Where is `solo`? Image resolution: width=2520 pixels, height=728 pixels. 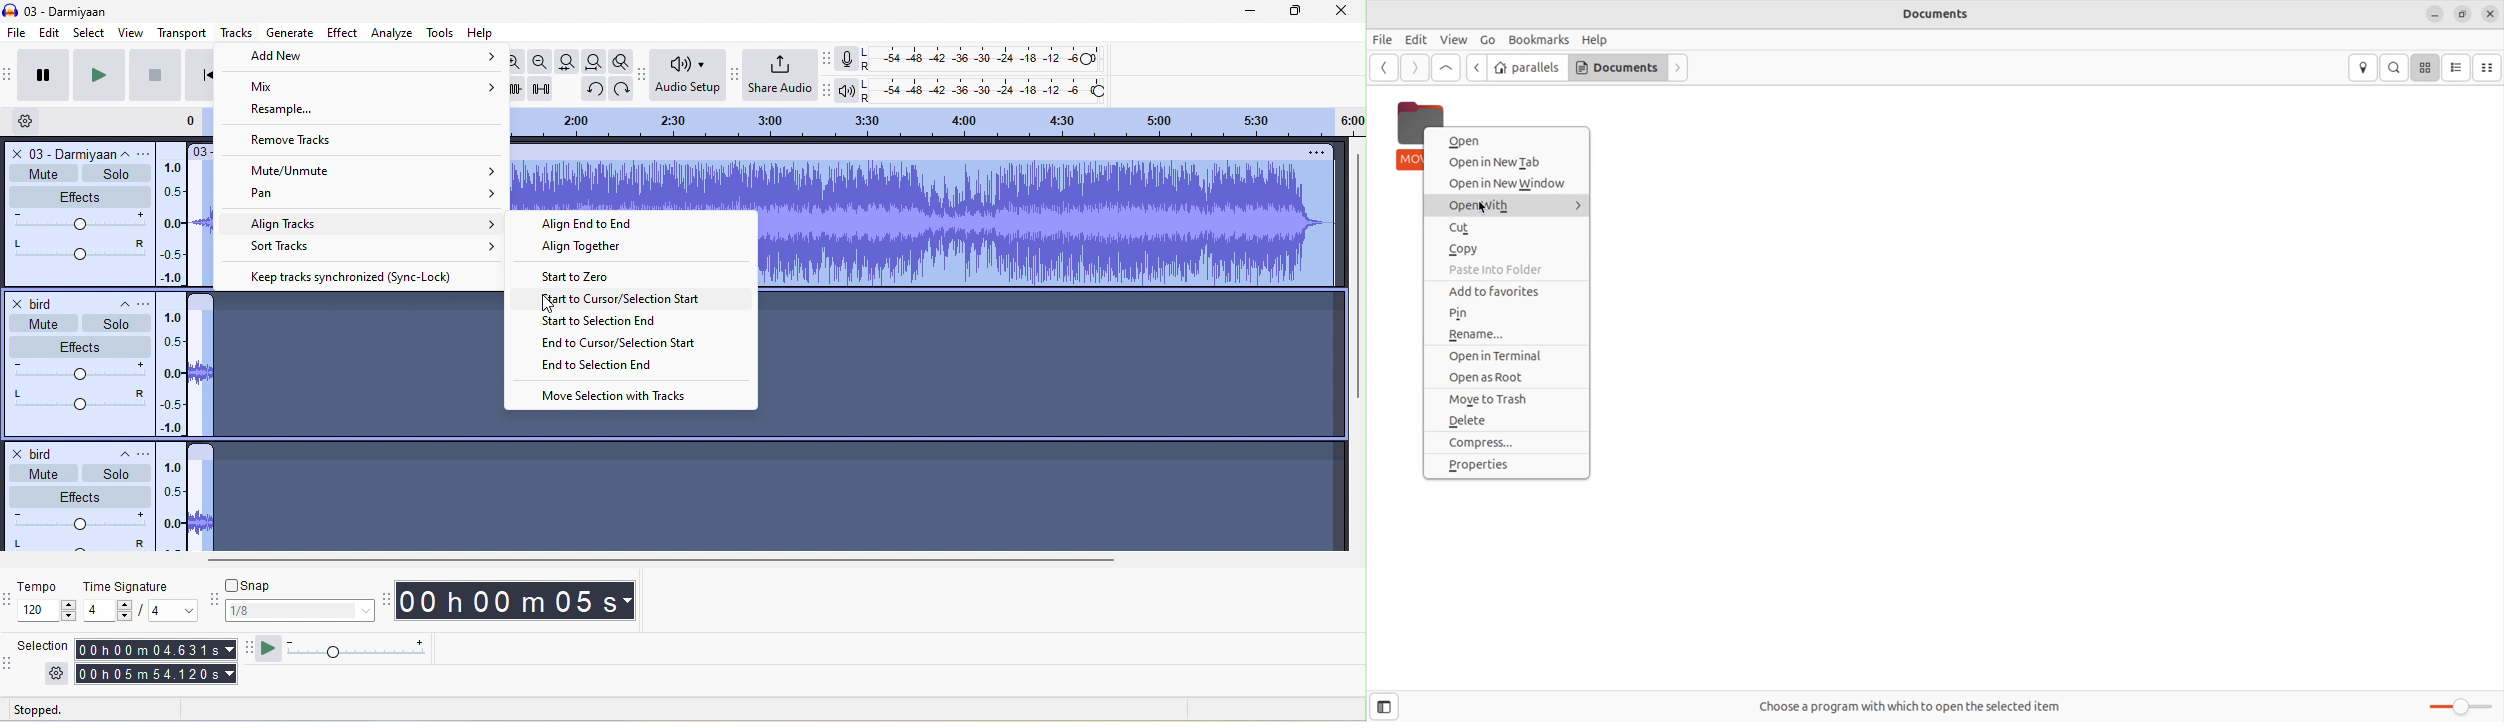 solo is located at coordinates (116, 175).